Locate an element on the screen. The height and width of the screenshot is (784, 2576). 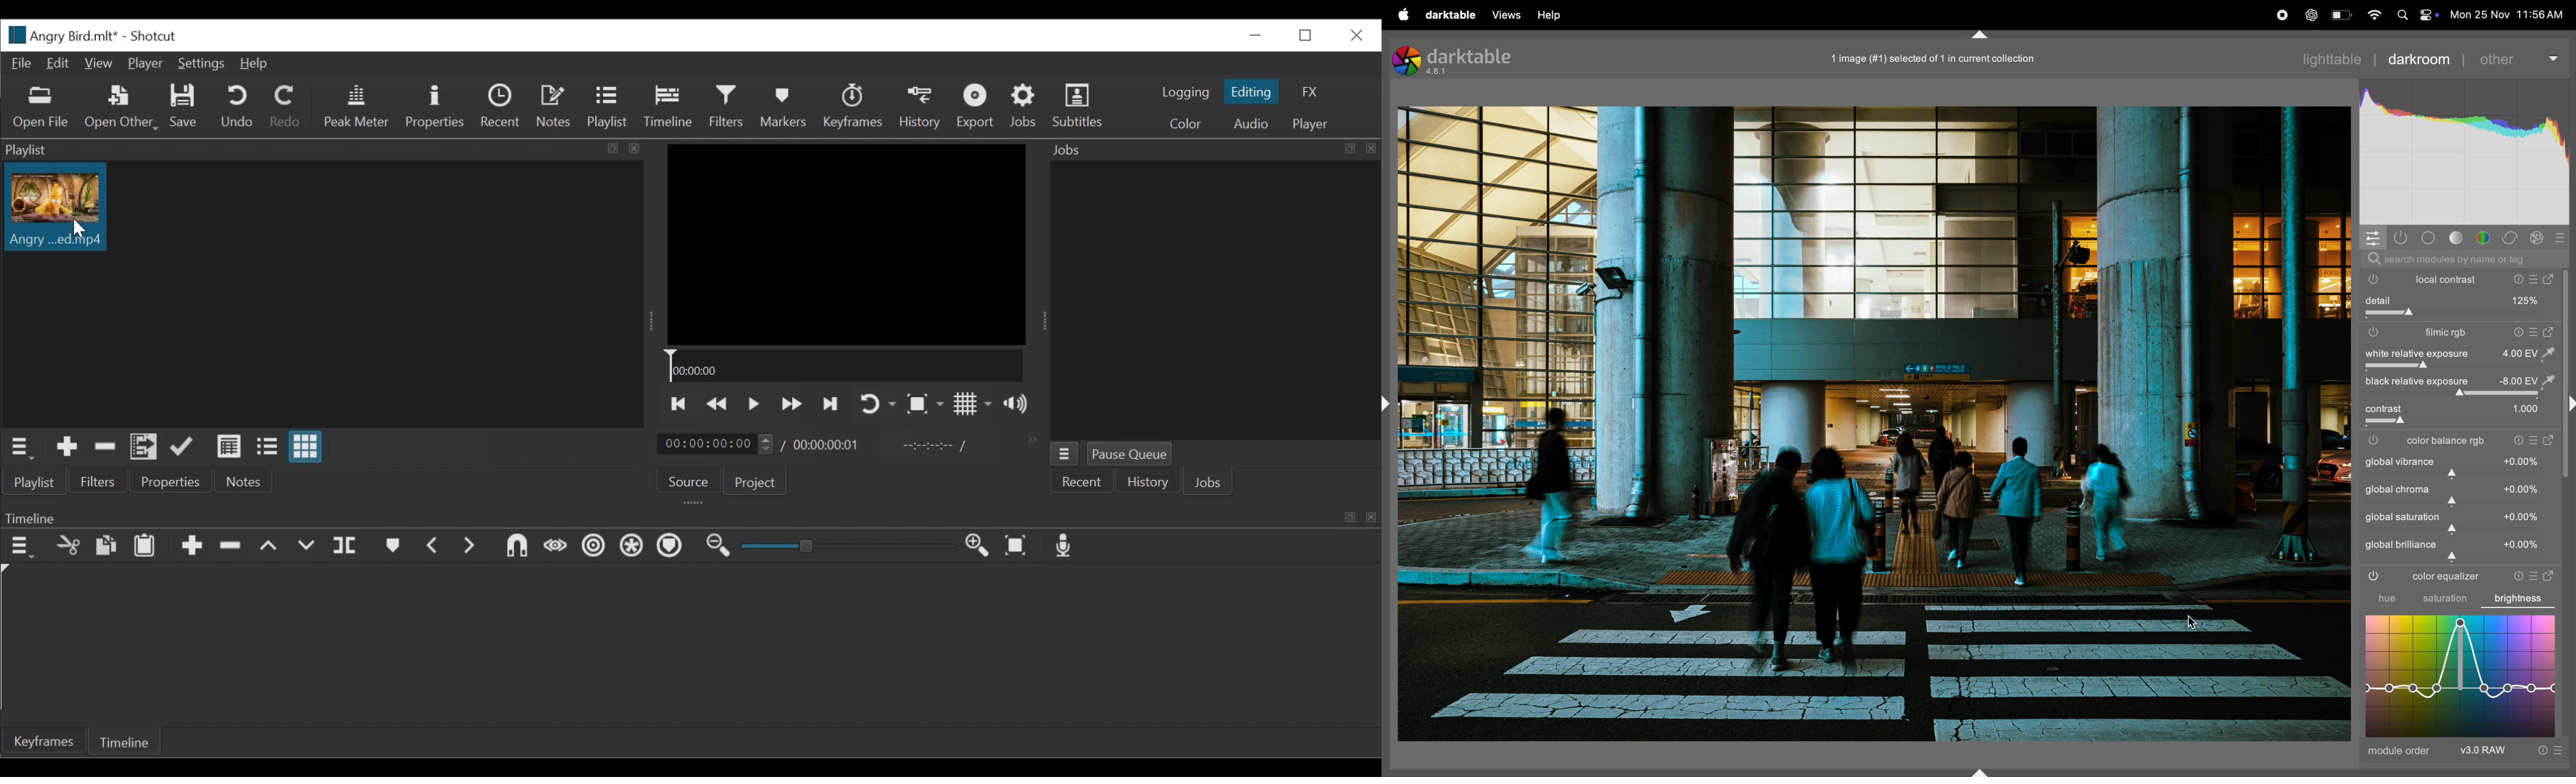
bookmark is located at coordinates (393, 547).